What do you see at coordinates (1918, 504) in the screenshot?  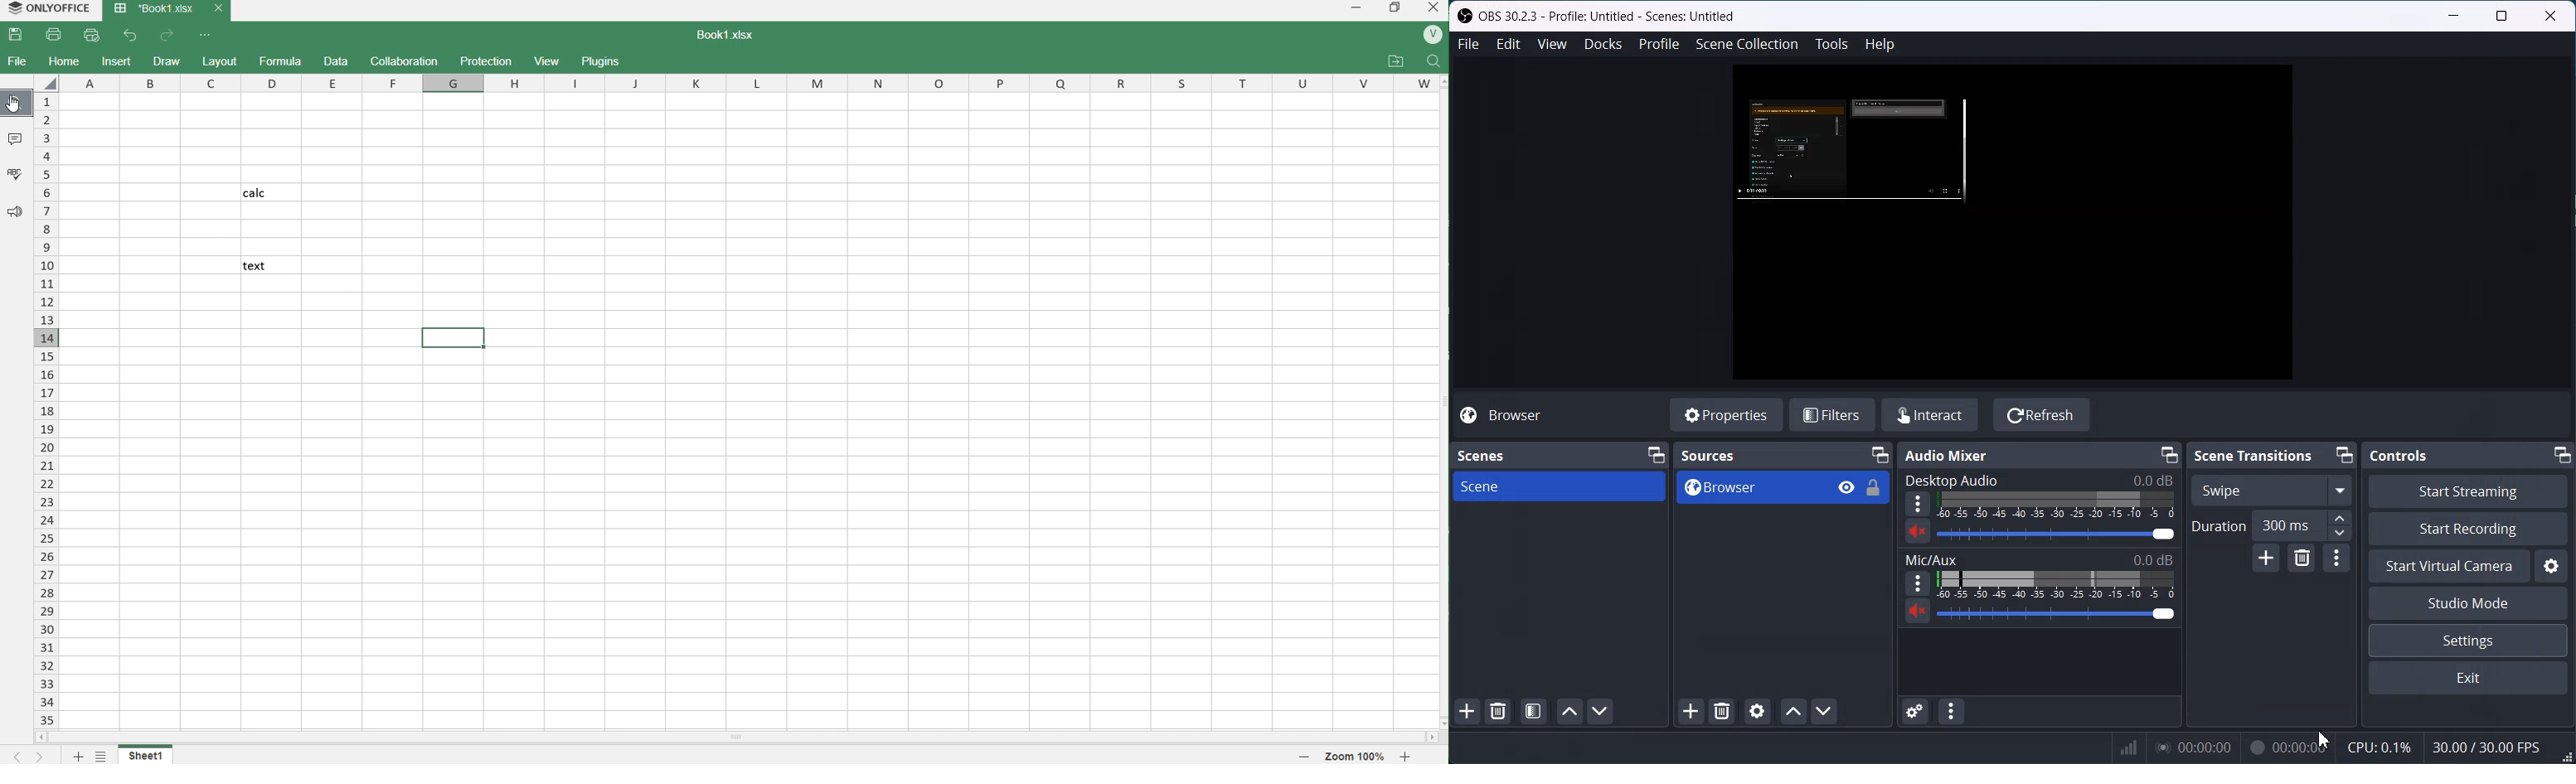 I see `More` at bounding box center [1918, 504].